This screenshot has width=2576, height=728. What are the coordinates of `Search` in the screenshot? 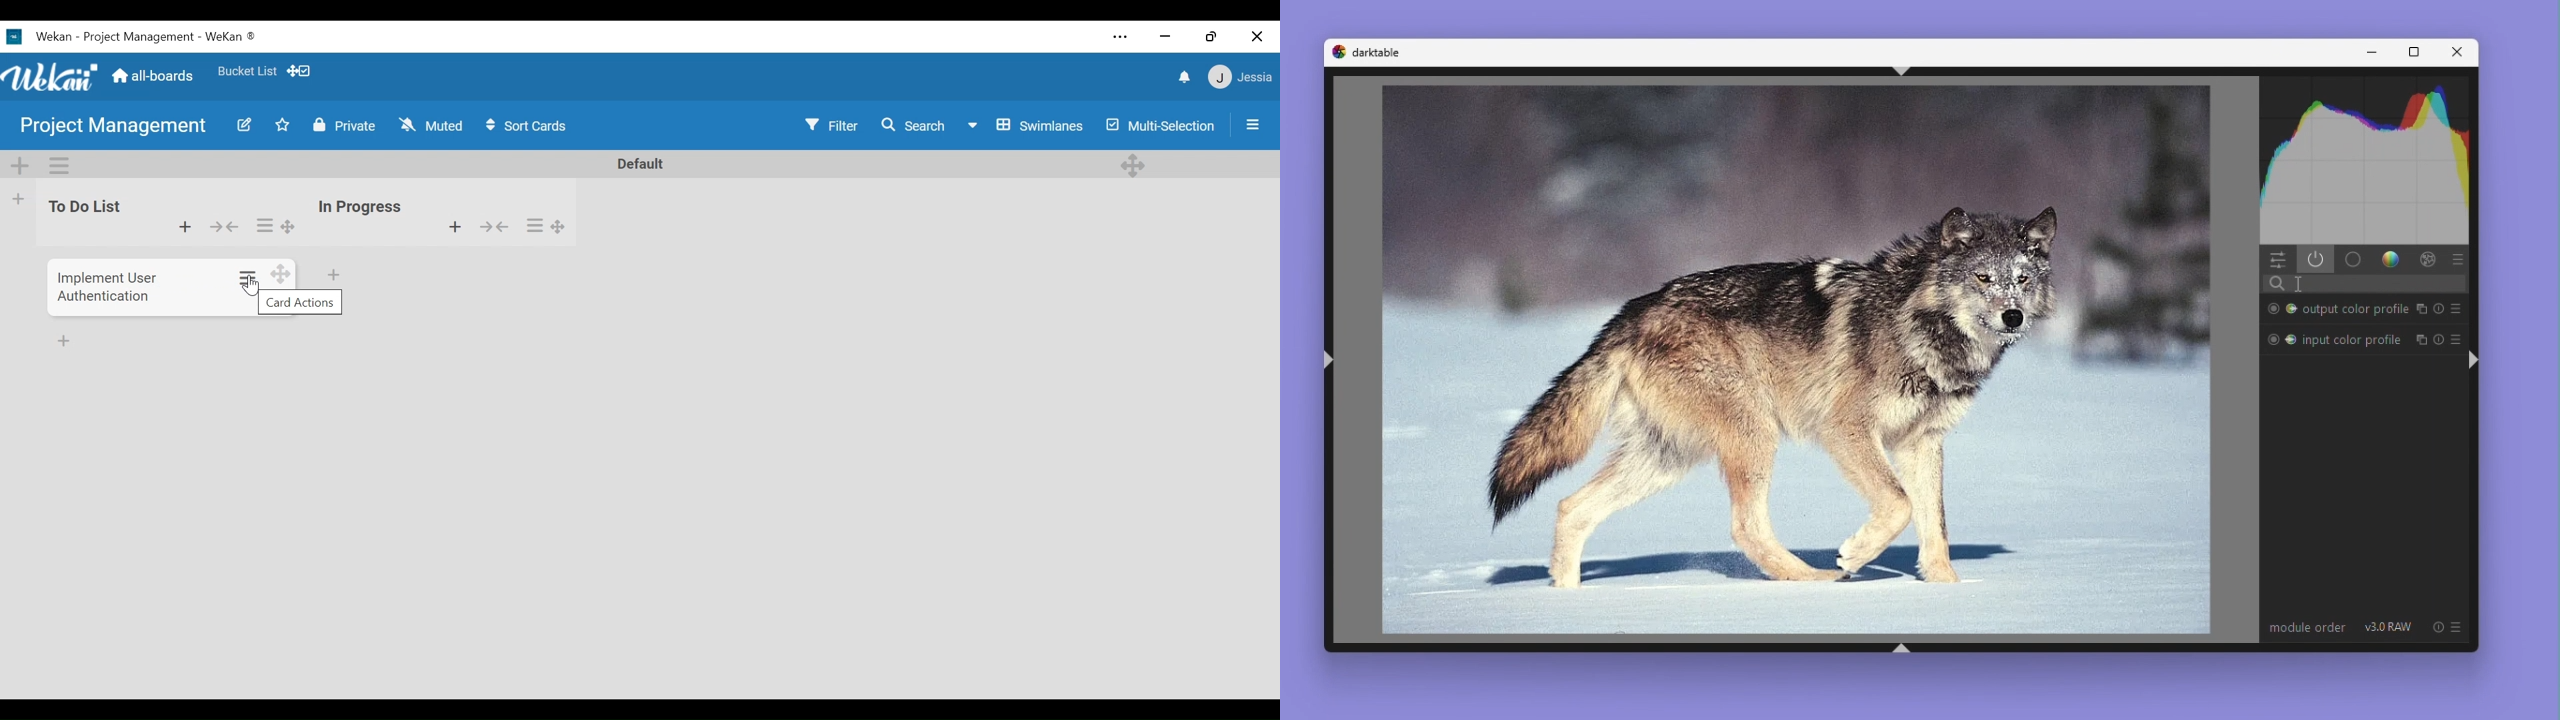 It's located at (2271, 284).